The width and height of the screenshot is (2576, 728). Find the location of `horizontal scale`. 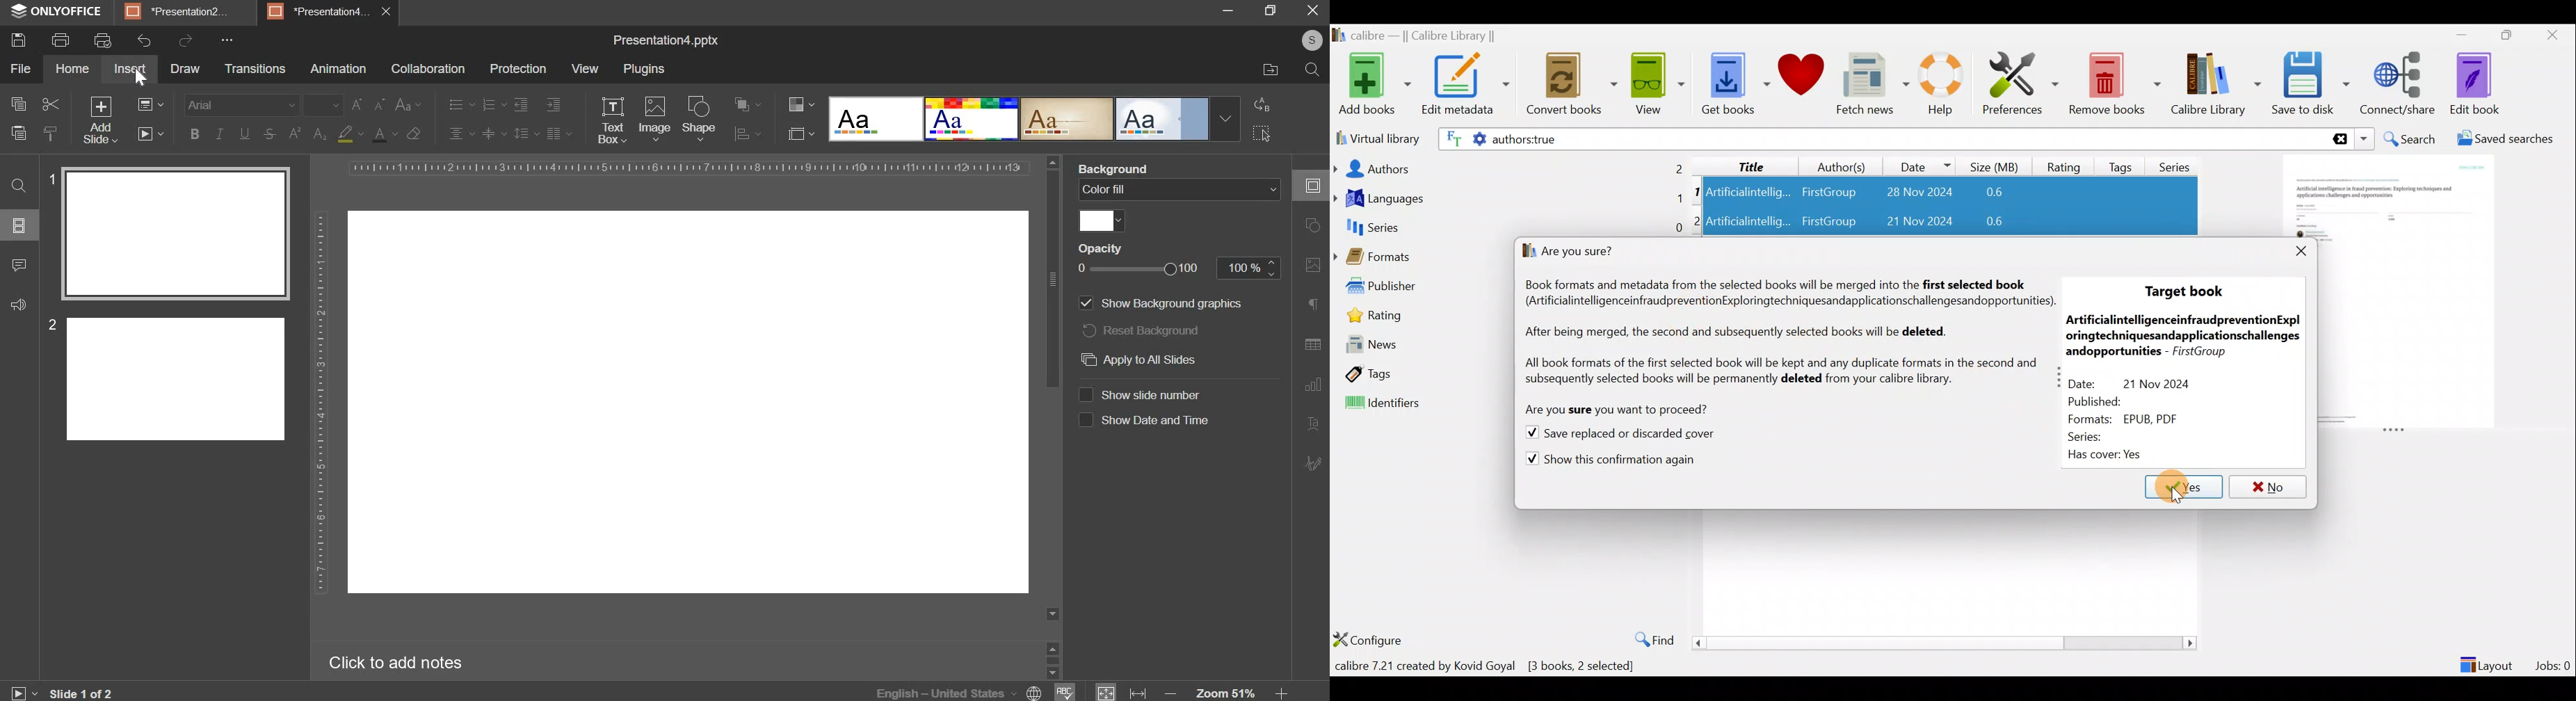

horizontal scale is located at coordinates (689, 167).